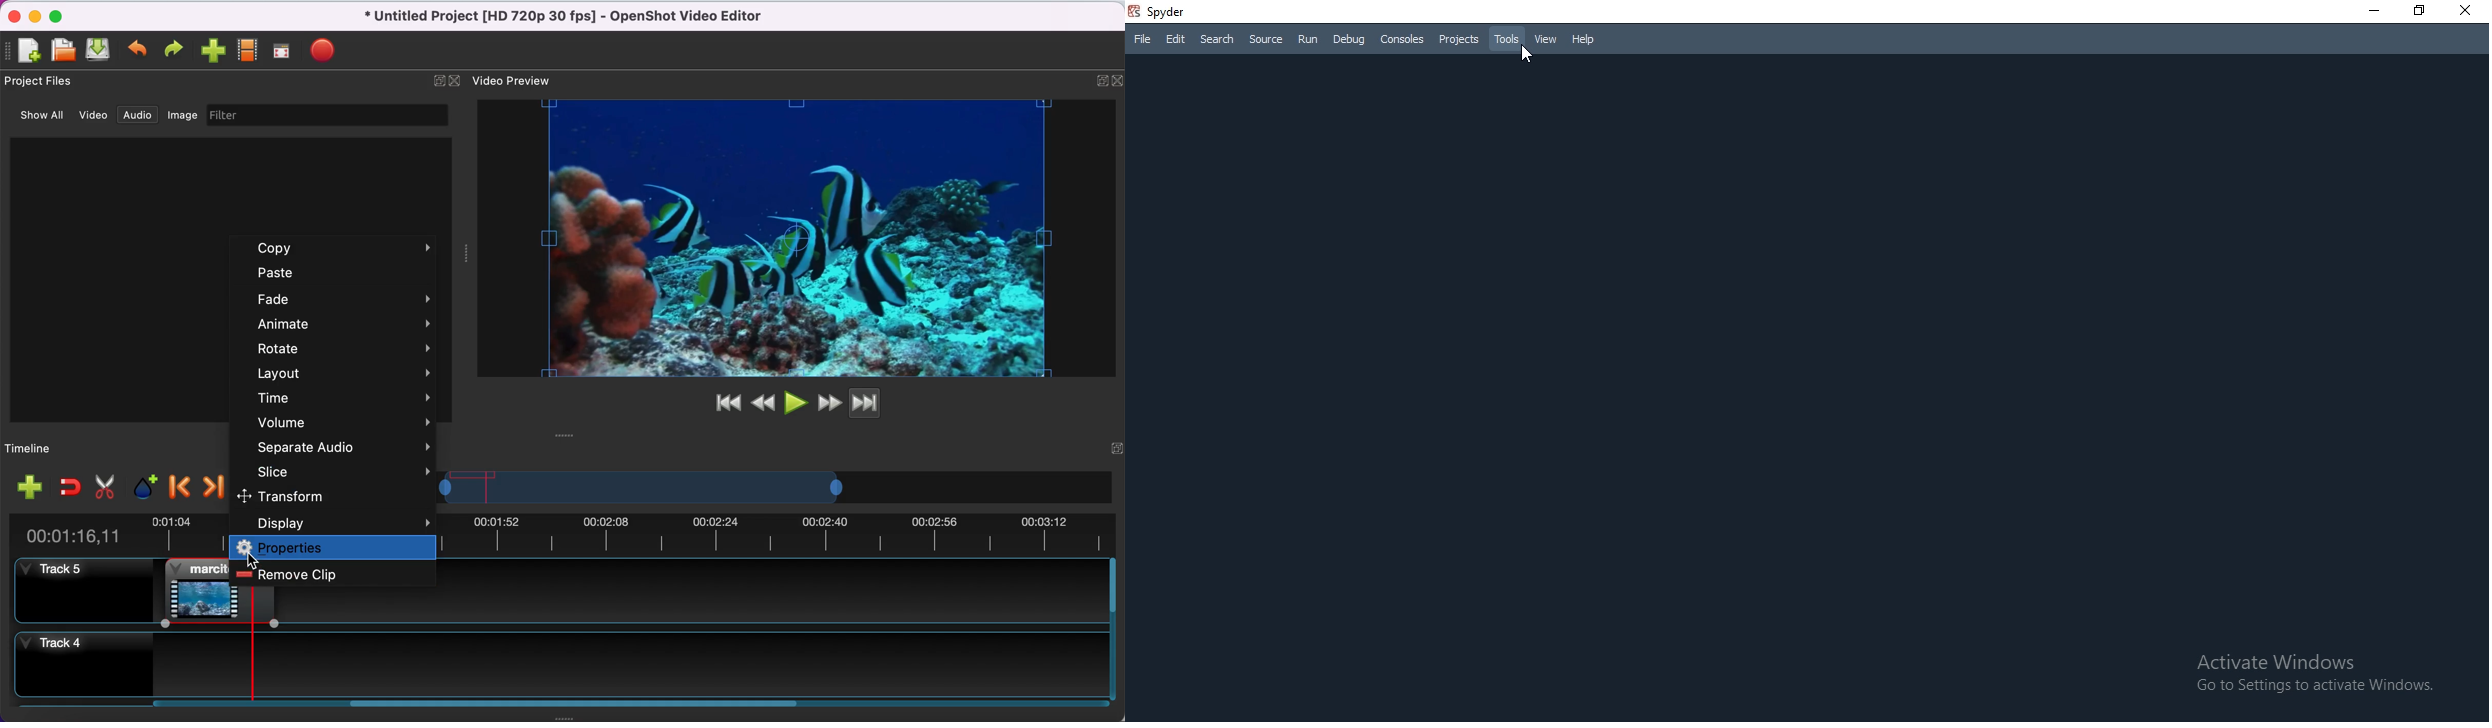  Describe the element at coordinates (1175, 40) in the screenshot. I see `Edit` at that location.